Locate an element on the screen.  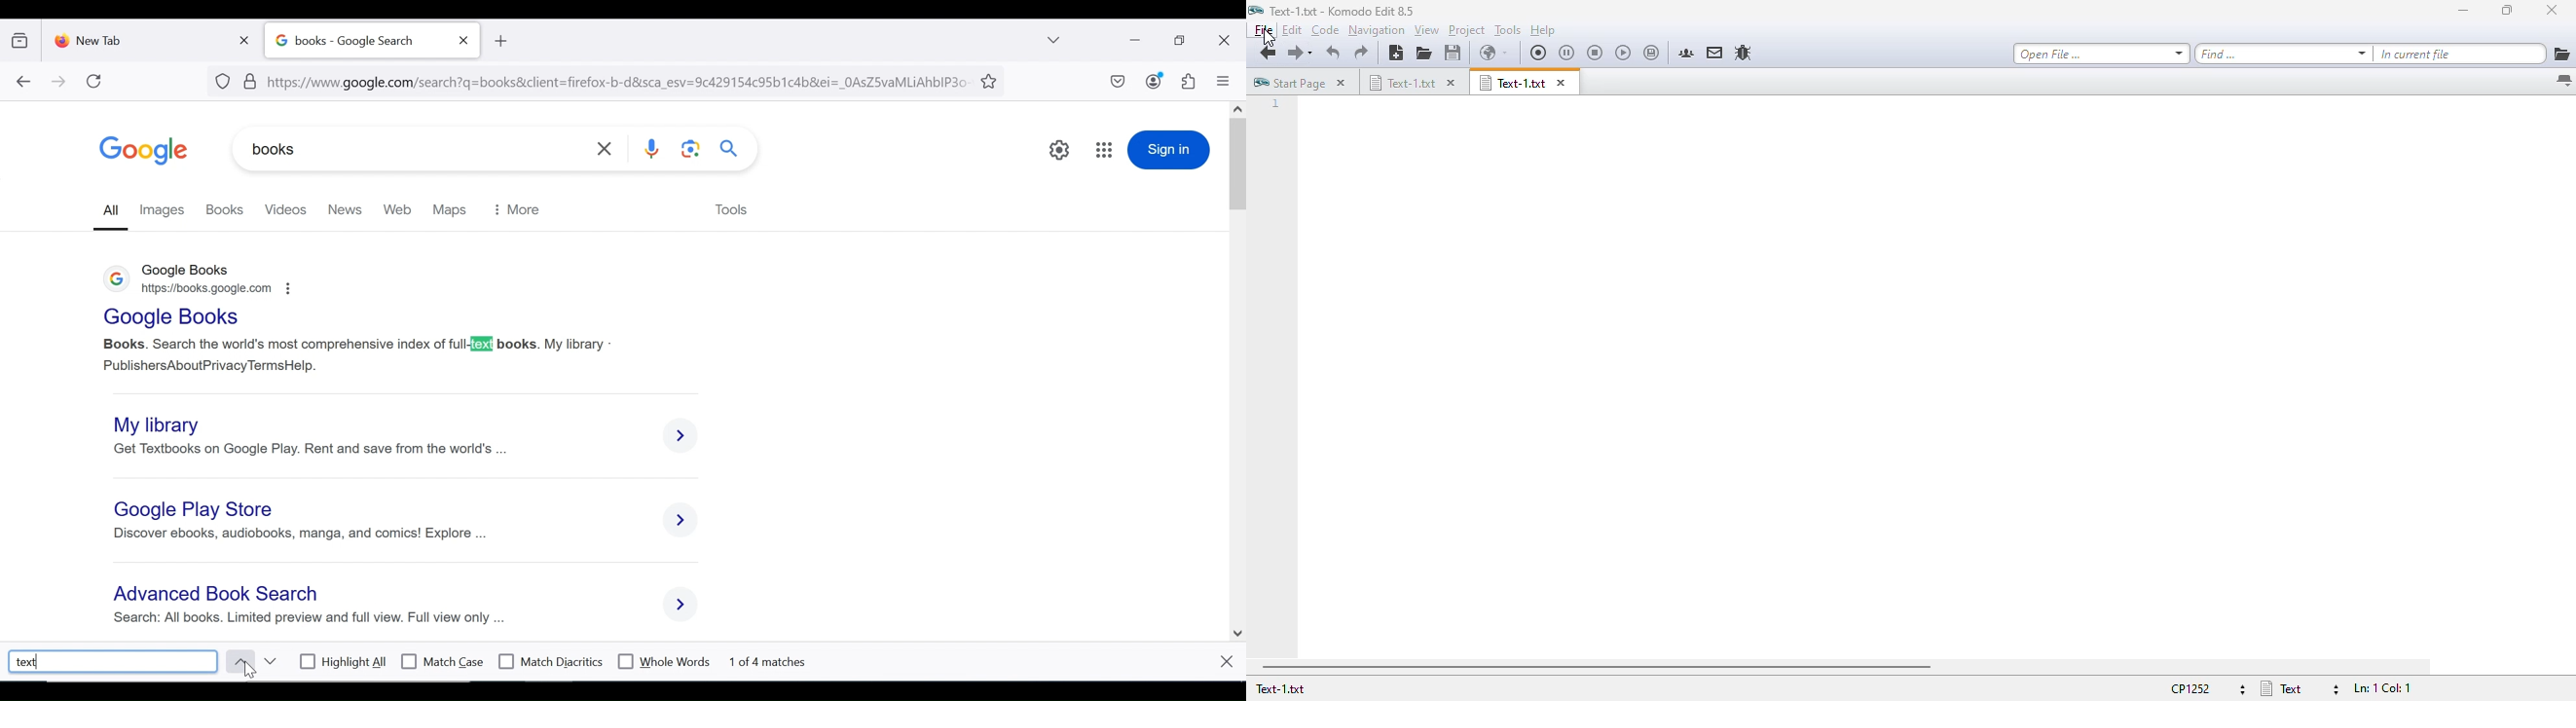
scroll bar is located at coordinates (1235, 367).